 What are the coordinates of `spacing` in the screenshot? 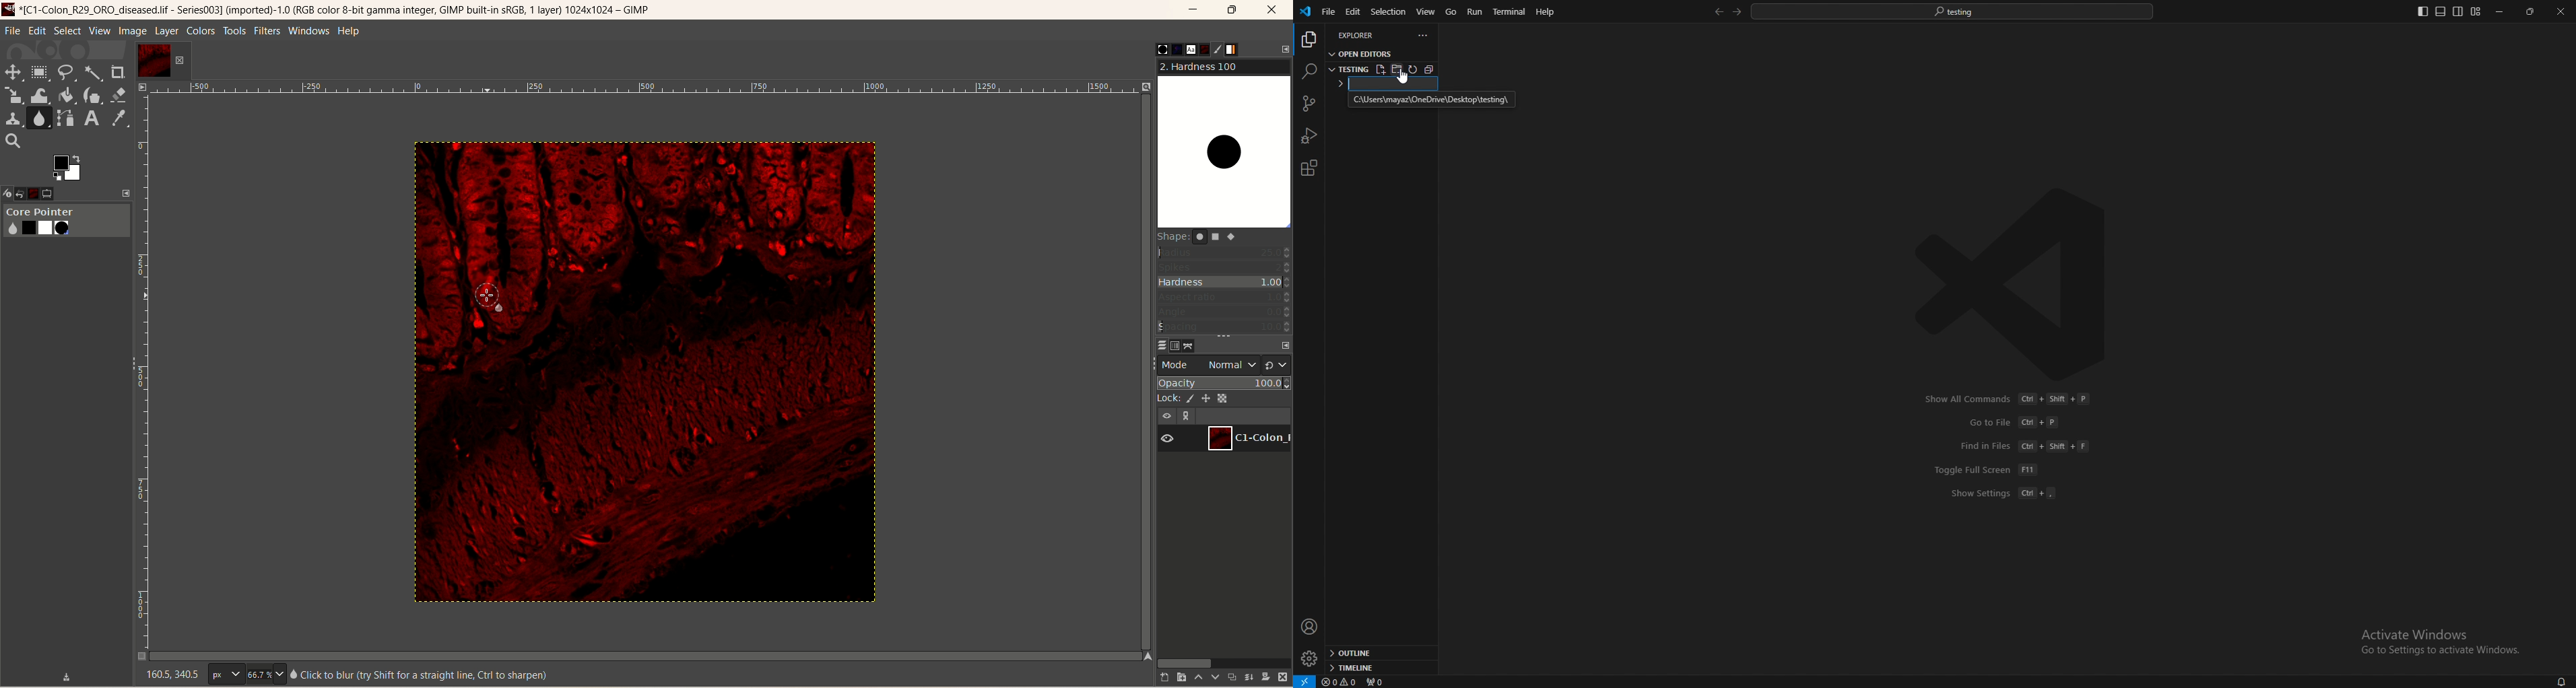 It's located at (1224, 327).